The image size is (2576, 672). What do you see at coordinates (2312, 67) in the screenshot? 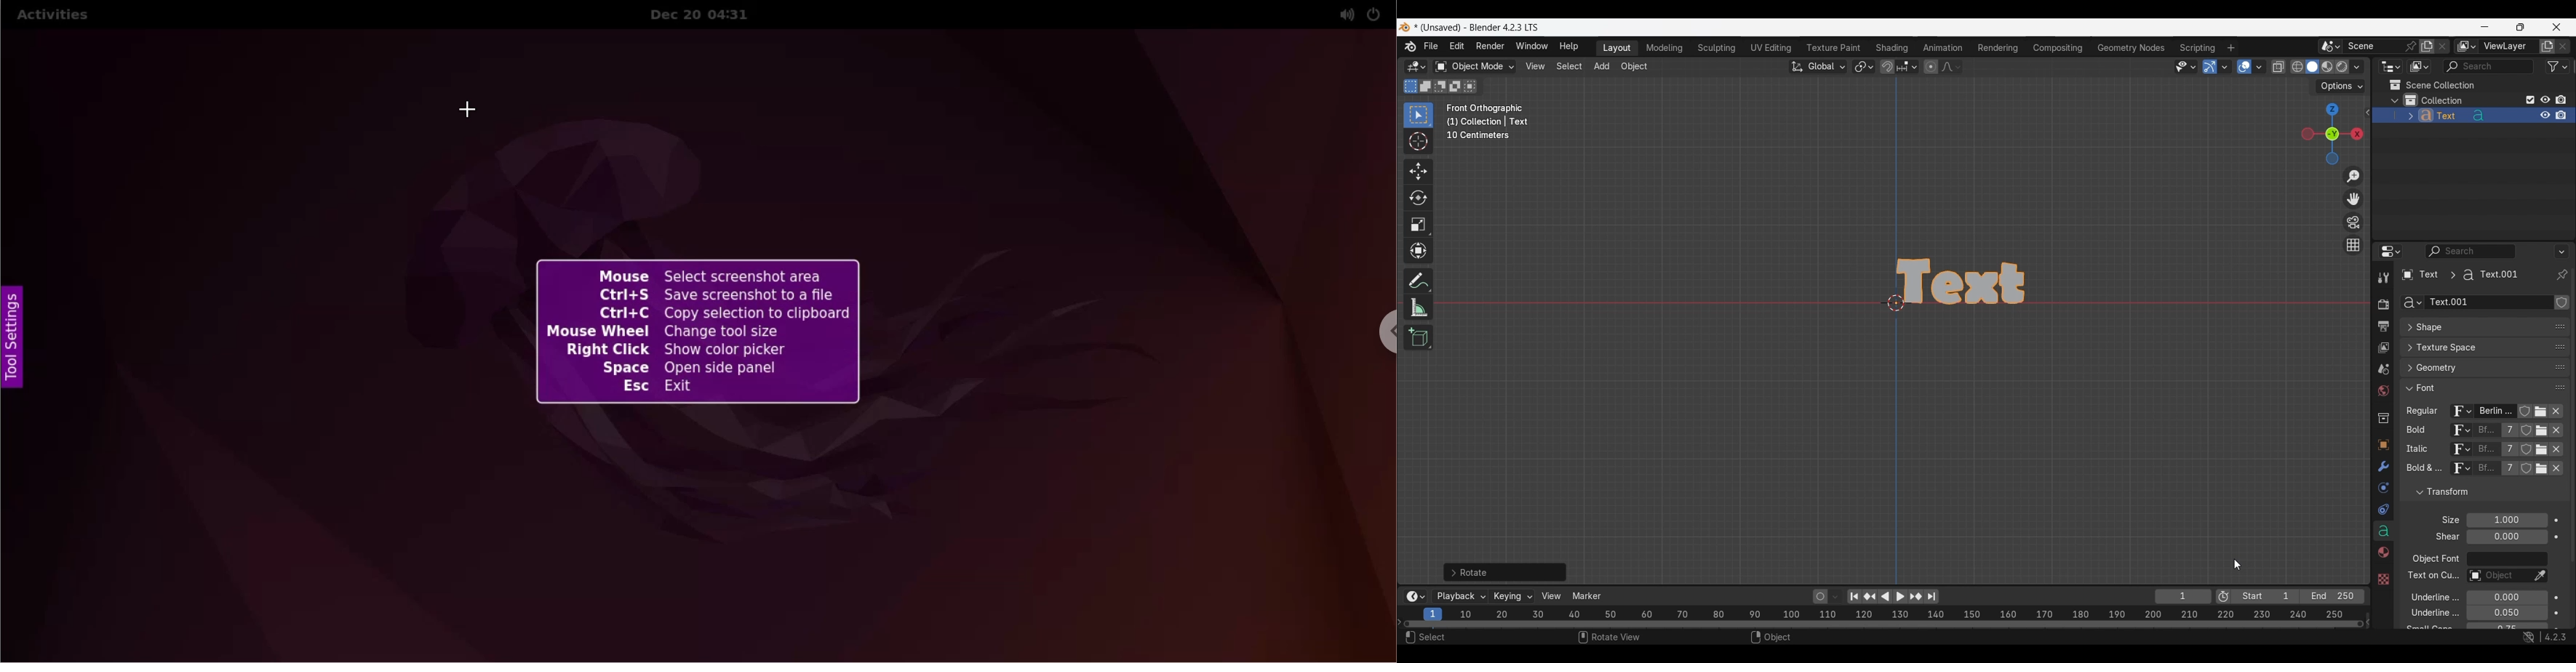
I see `Viewport shading, solid` at bounding box center [2312, 67].